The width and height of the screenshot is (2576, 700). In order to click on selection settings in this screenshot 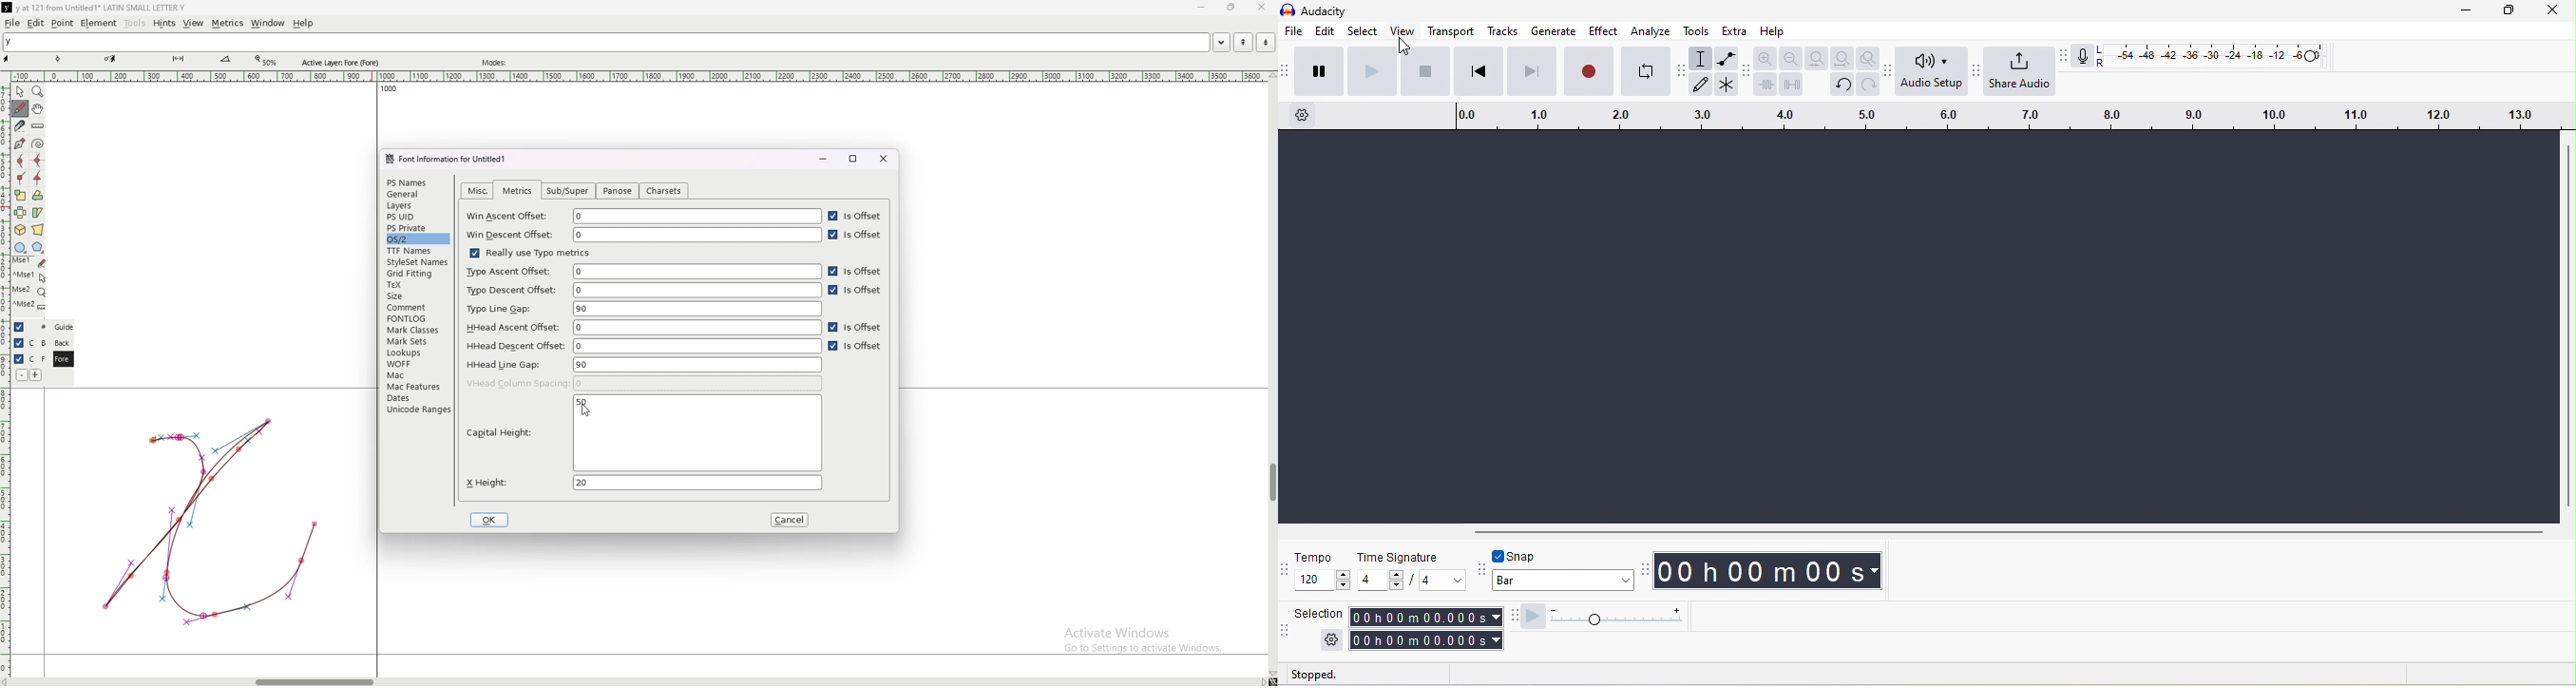, I will do `click(1332, 640)`.